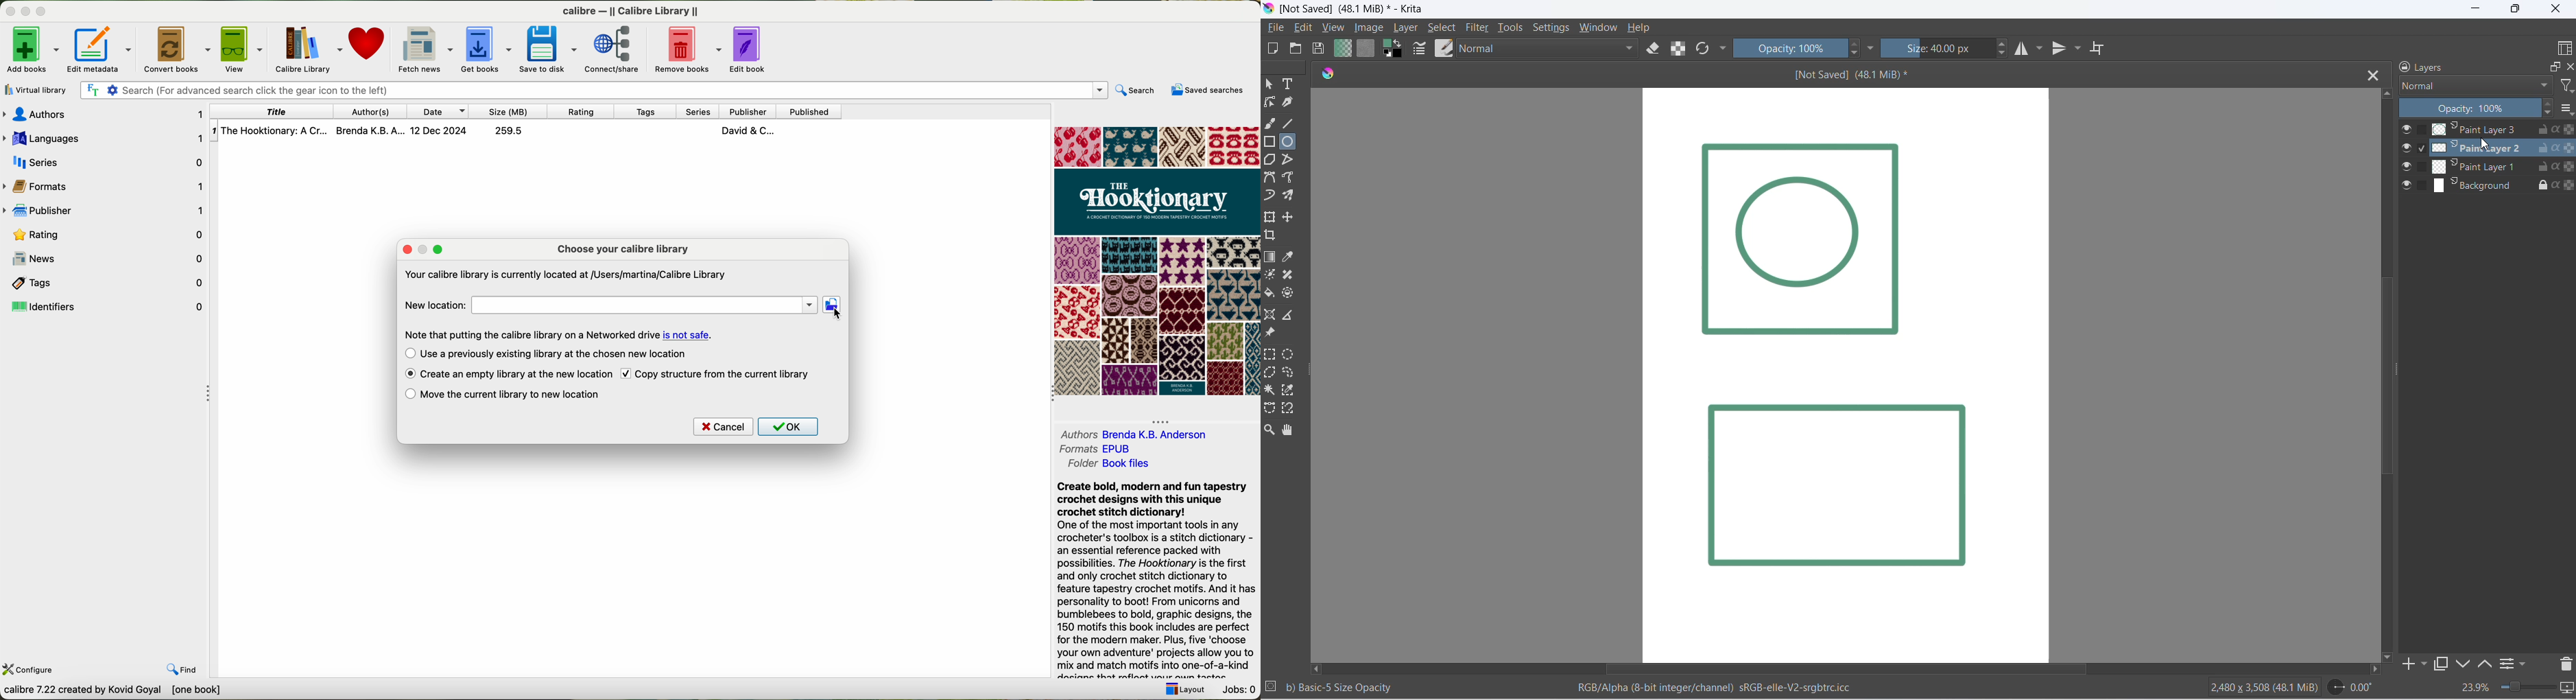 This screenshot has height=700, width=2576. What do you see at coordinates (560, 354) in the screenshot?
I see `use a previously existing library at the chosen location` at bounding box center [560, 354].